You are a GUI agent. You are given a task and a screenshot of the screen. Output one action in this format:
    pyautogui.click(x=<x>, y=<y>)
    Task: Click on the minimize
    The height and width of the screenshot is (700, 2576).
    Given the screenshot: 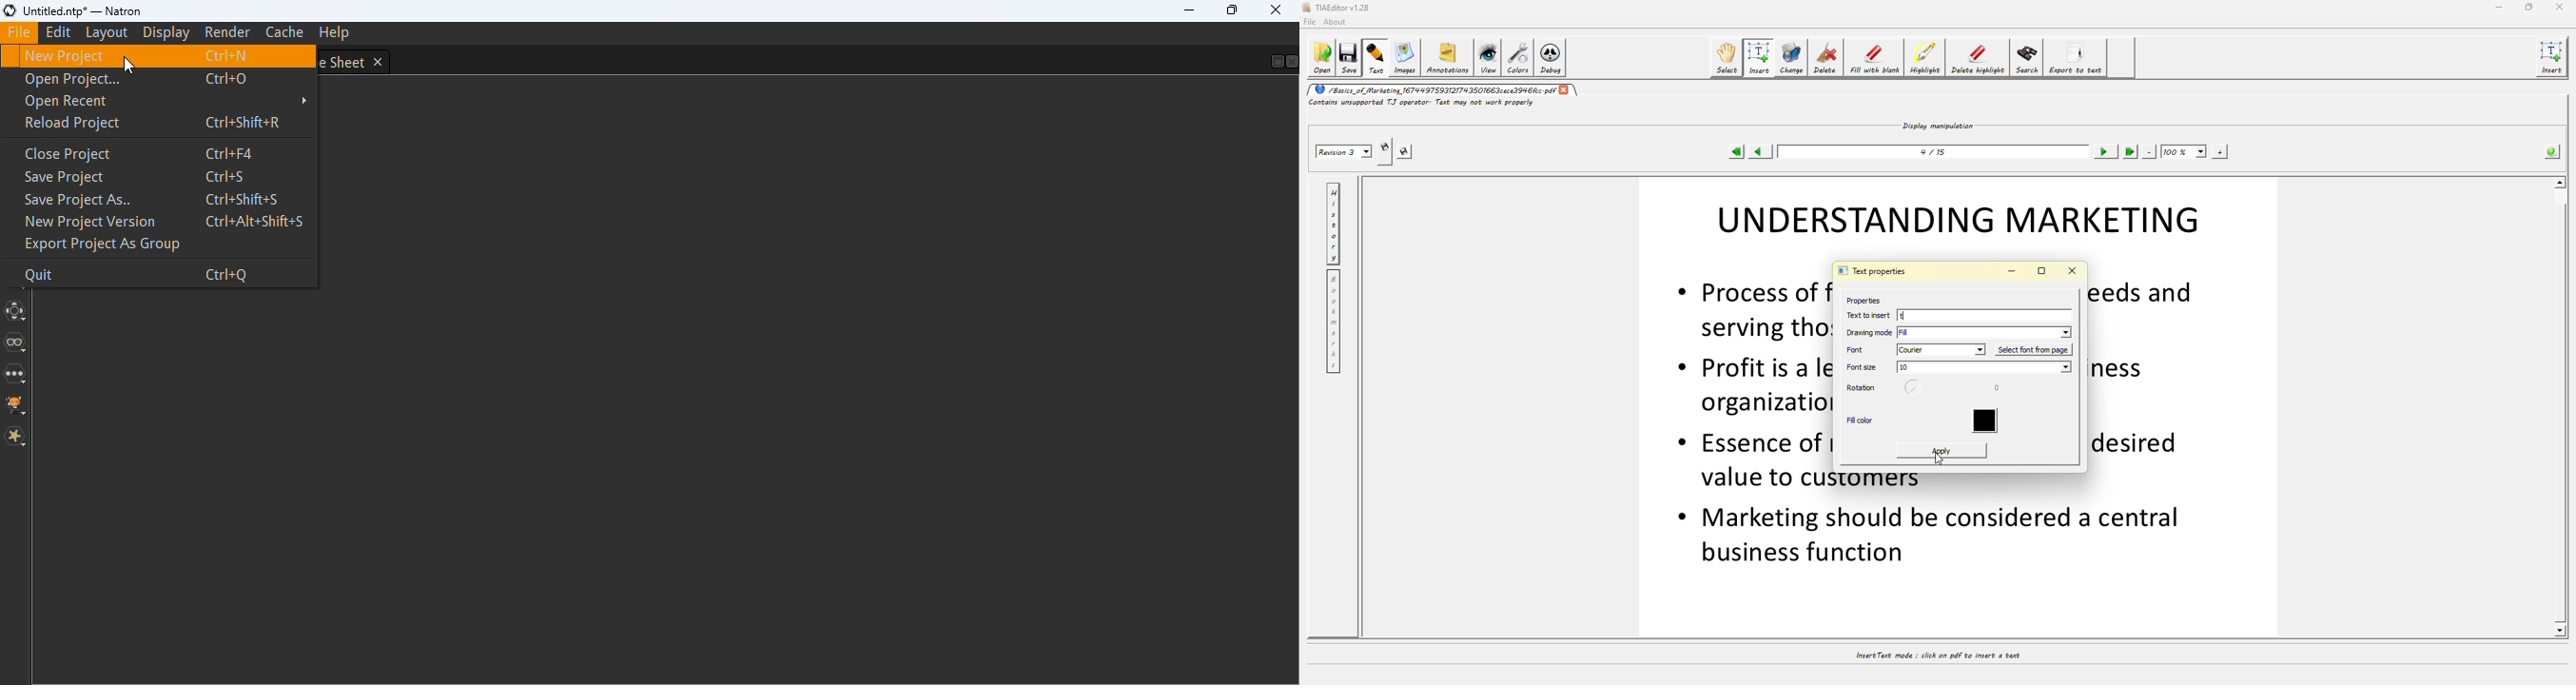 What is the action you would take?
    pyautogui.click(x=2012, y=272)
    